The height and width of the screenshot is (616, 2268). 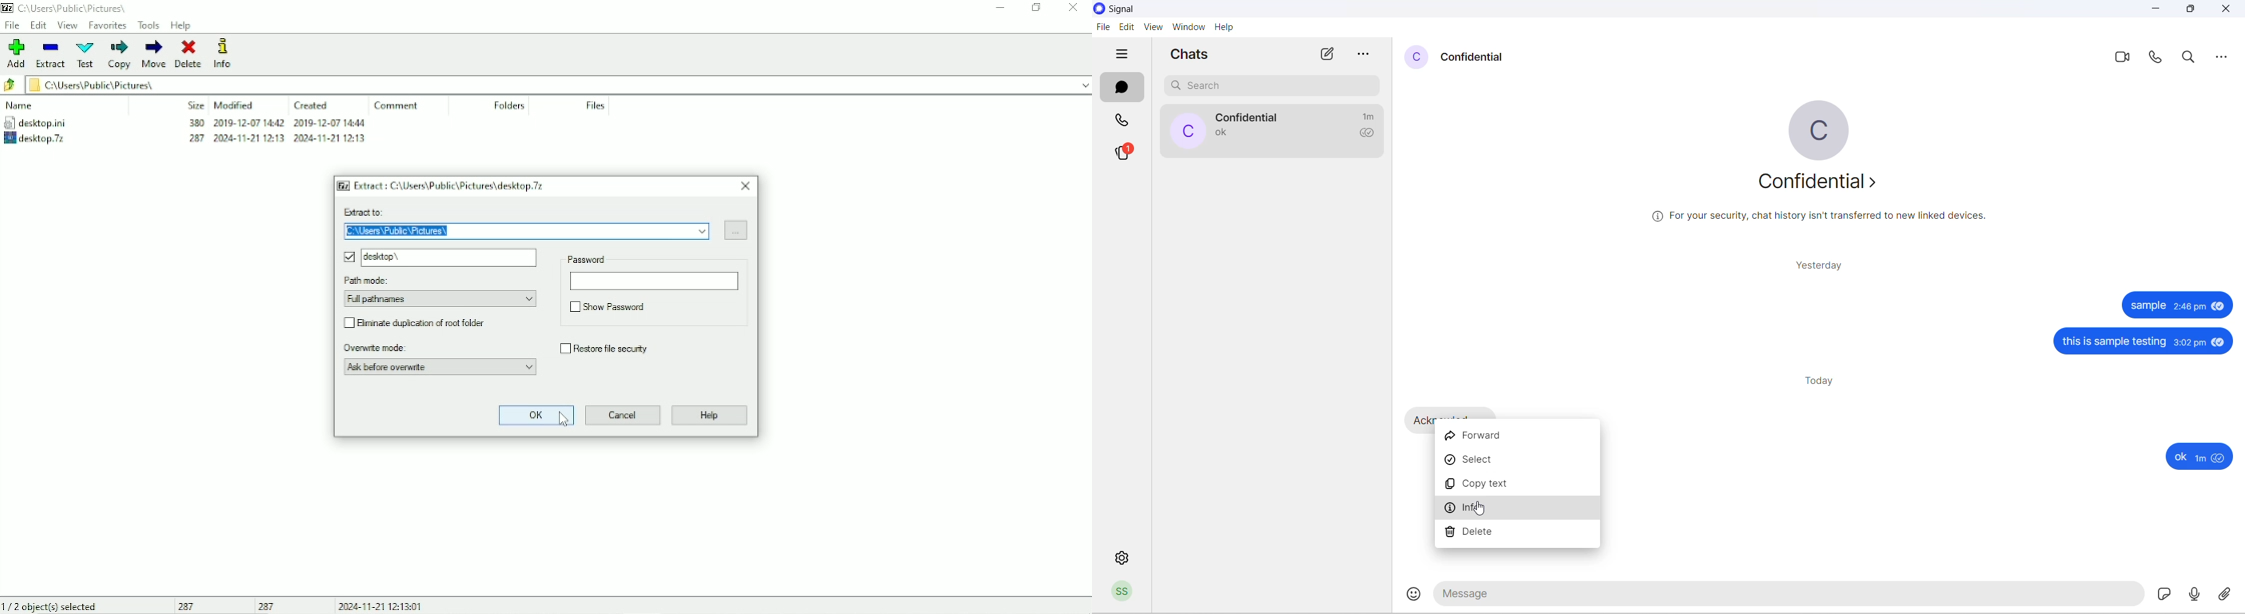 What do you see at coordinates (439, 367) in the screenshot?
I see ` Ask before overnite` at bounding box center [439, 367].